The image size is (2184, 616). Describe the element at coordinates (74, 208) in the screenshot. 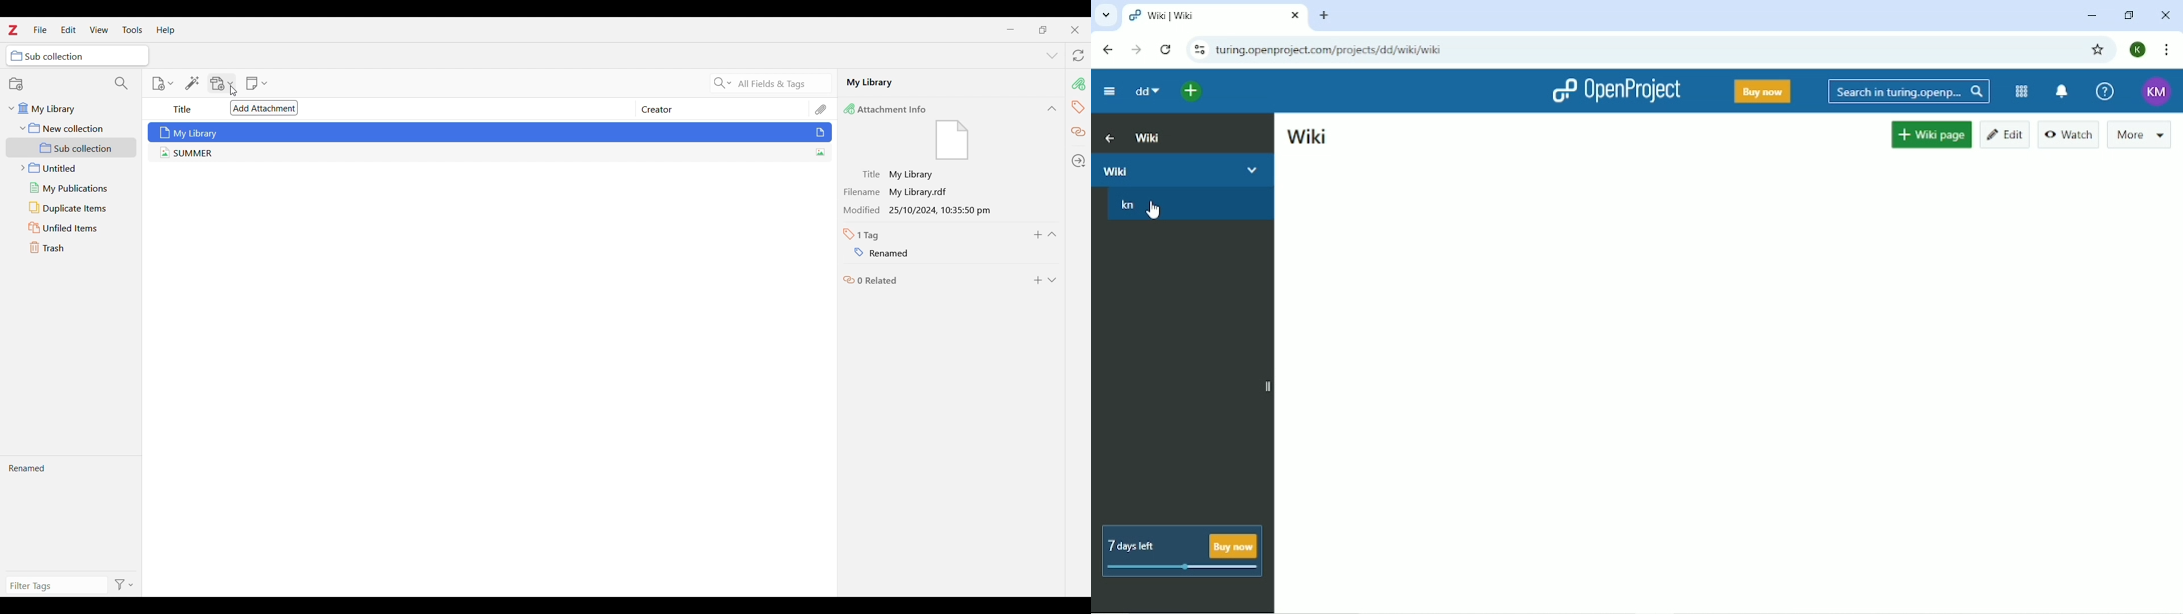

I see `Duplicate items folder` at that location.